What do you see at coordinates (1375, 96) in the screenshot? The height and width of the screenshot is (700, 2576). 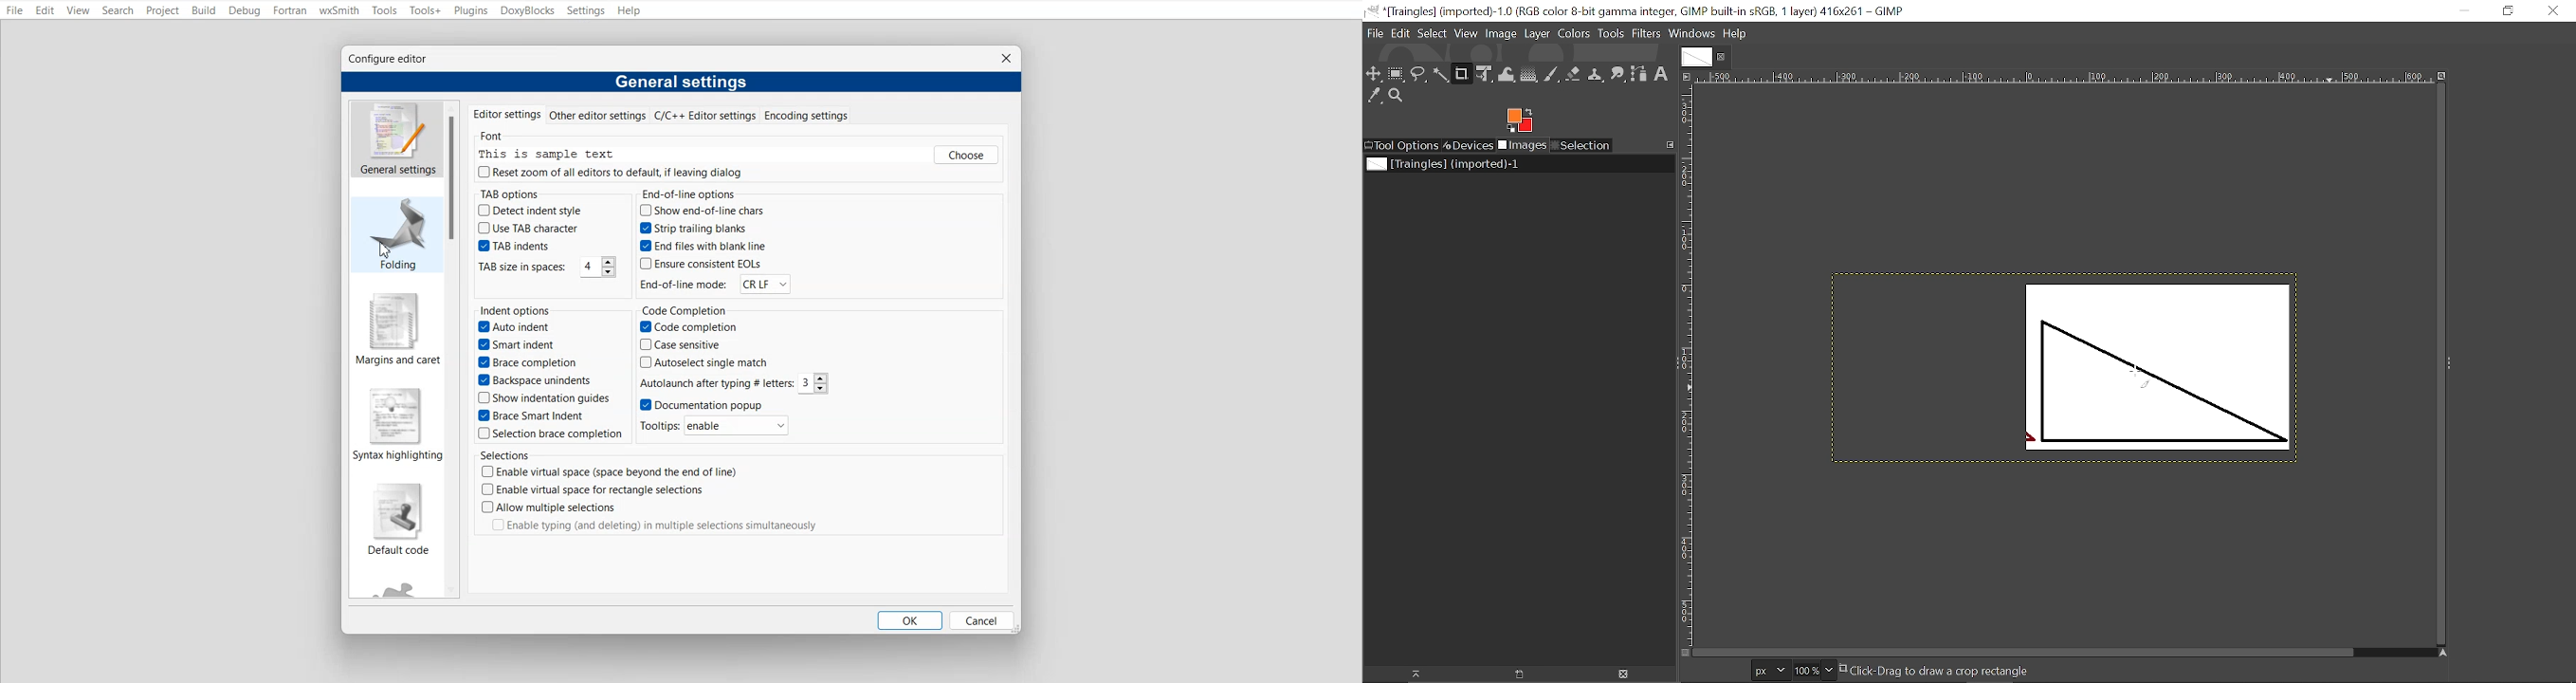 I see `Color picker tool` at bounding box center [1375, 96].